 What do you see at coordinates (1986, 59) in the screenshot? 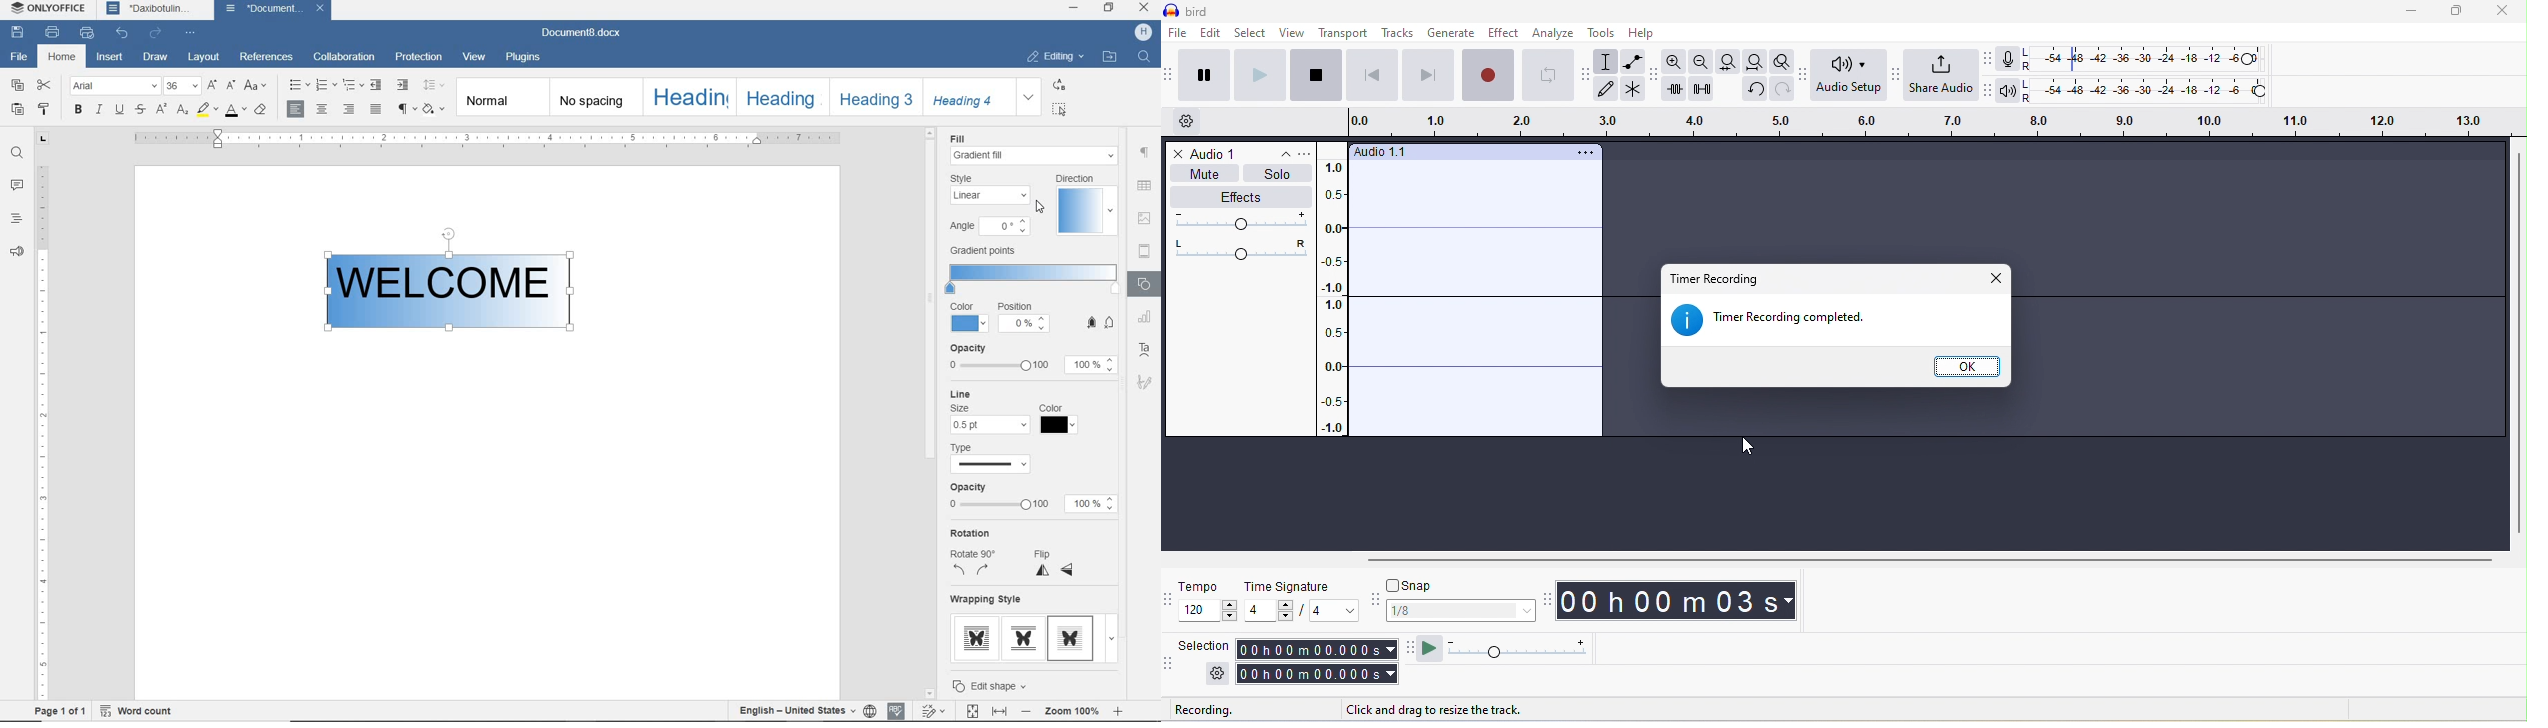
I see `audacity recording meter toolbar` at bounding box center [1986, 59].